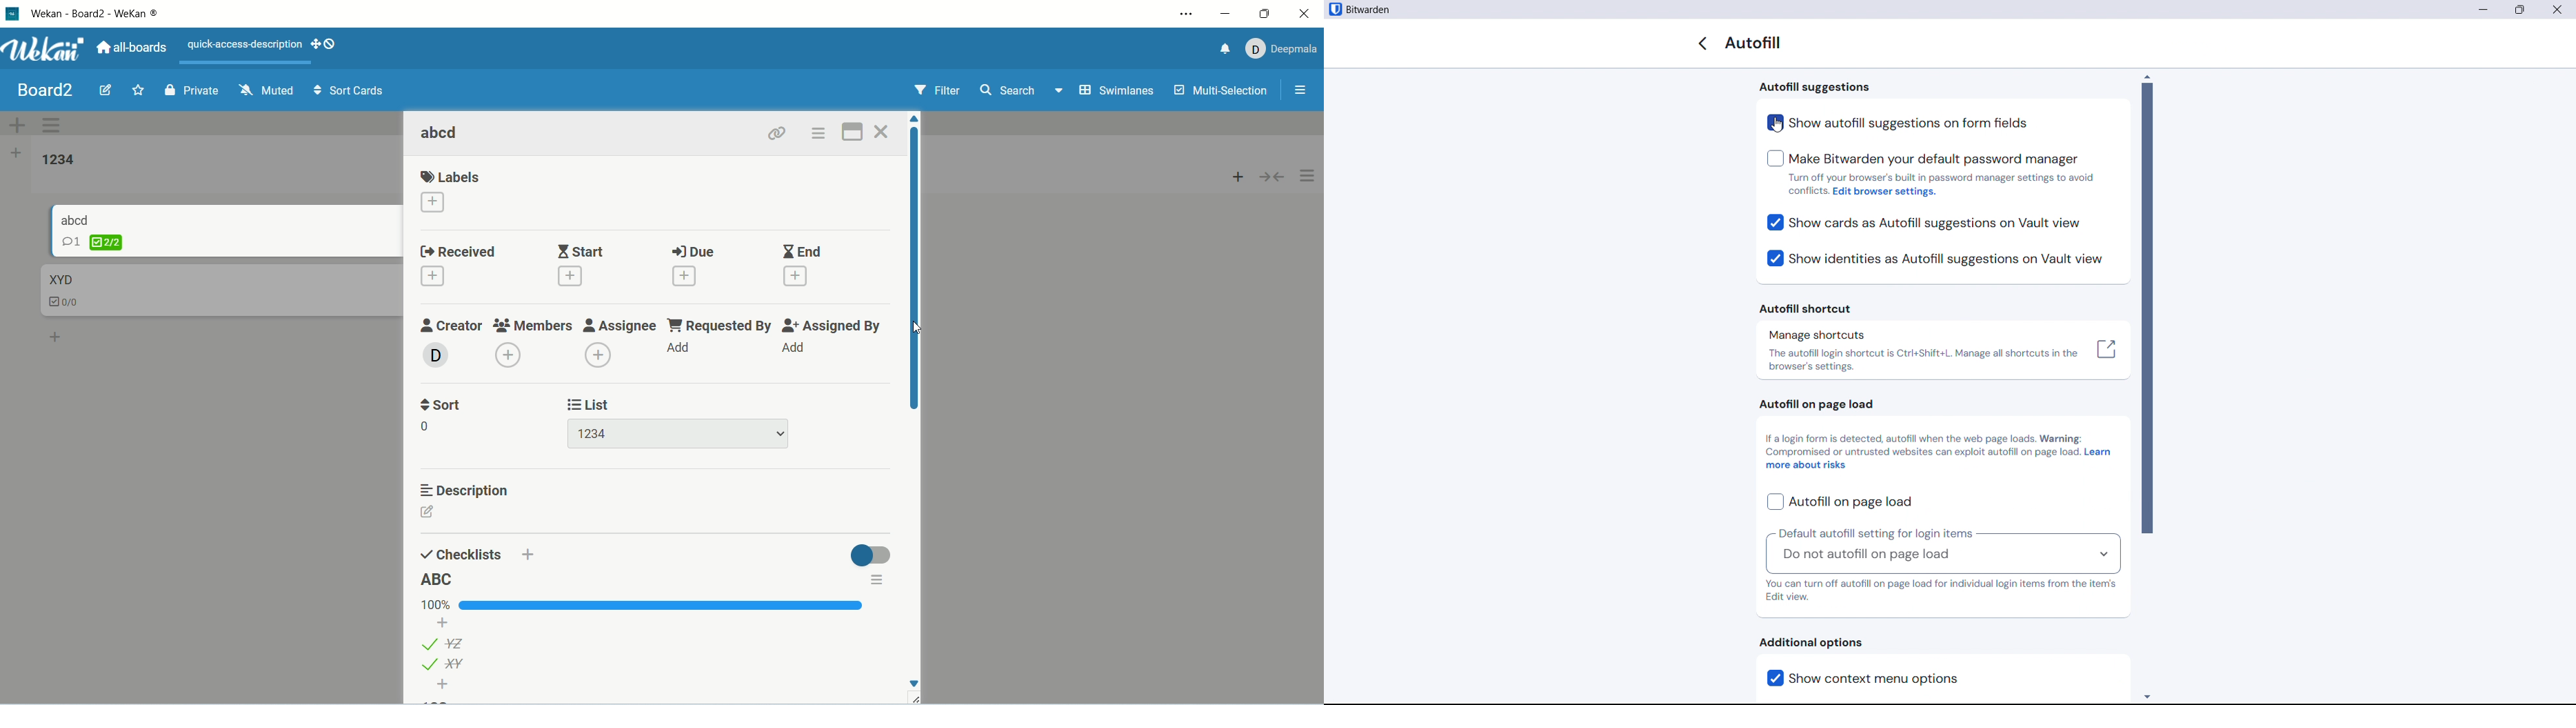  What do you see at coordinates (1944, 178) in the screenshot?
I see `Turn off your browser's built in password manager settings to avoid` at bounding box center [1944, 178].